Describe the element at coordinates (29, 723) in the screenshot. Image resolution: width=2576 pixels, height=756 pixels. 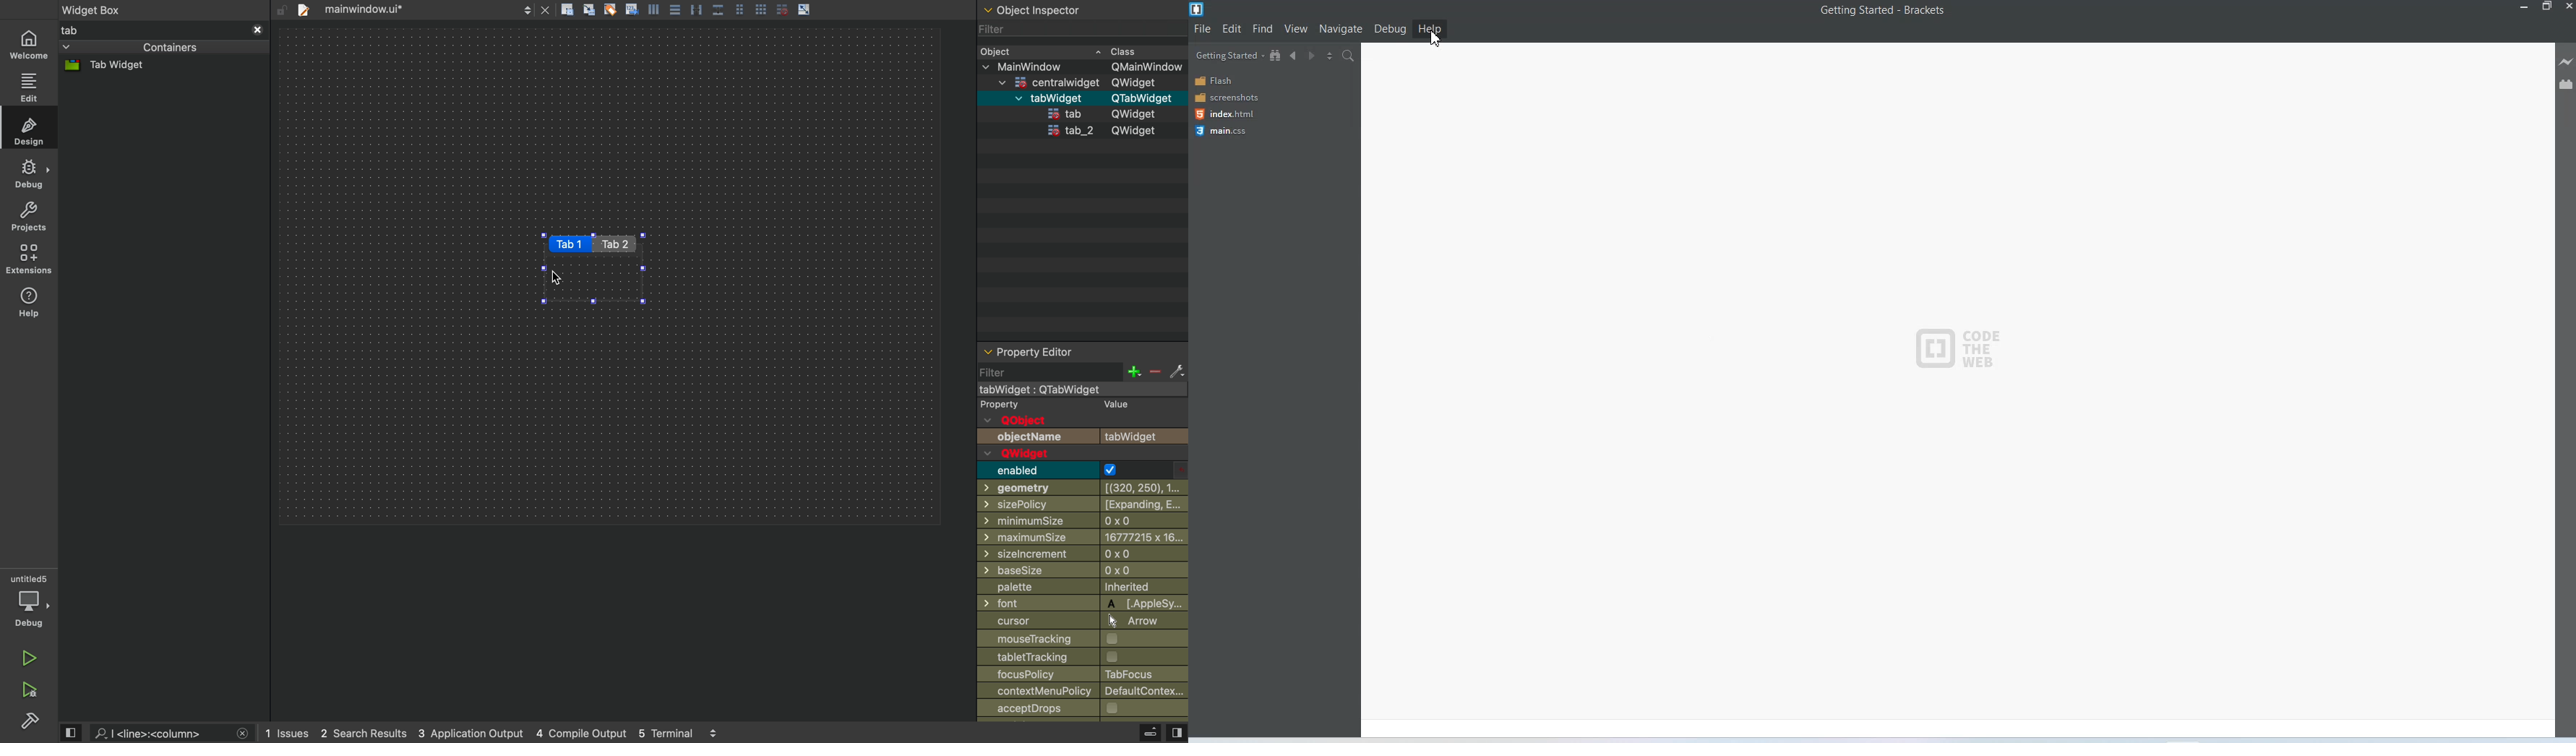
I see `build` at that location.